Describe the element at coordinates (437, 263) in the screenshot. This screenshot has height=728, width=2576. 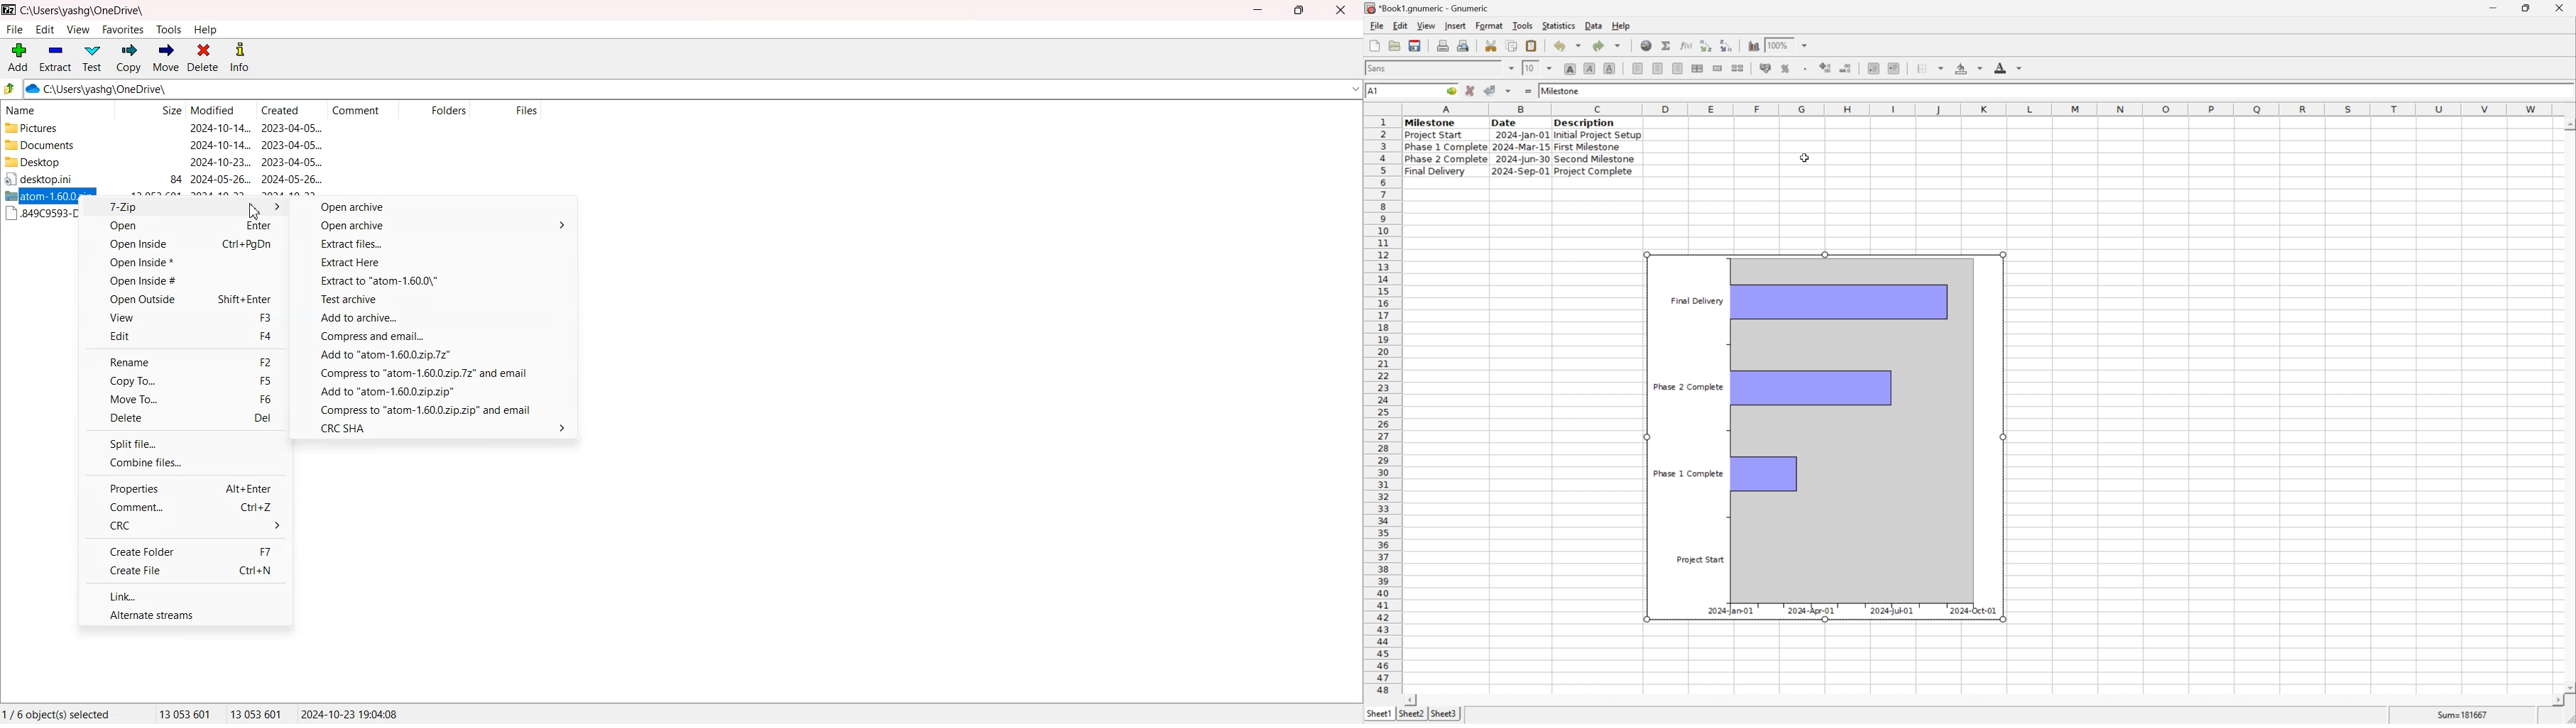
I see `Extract Here` at that location.